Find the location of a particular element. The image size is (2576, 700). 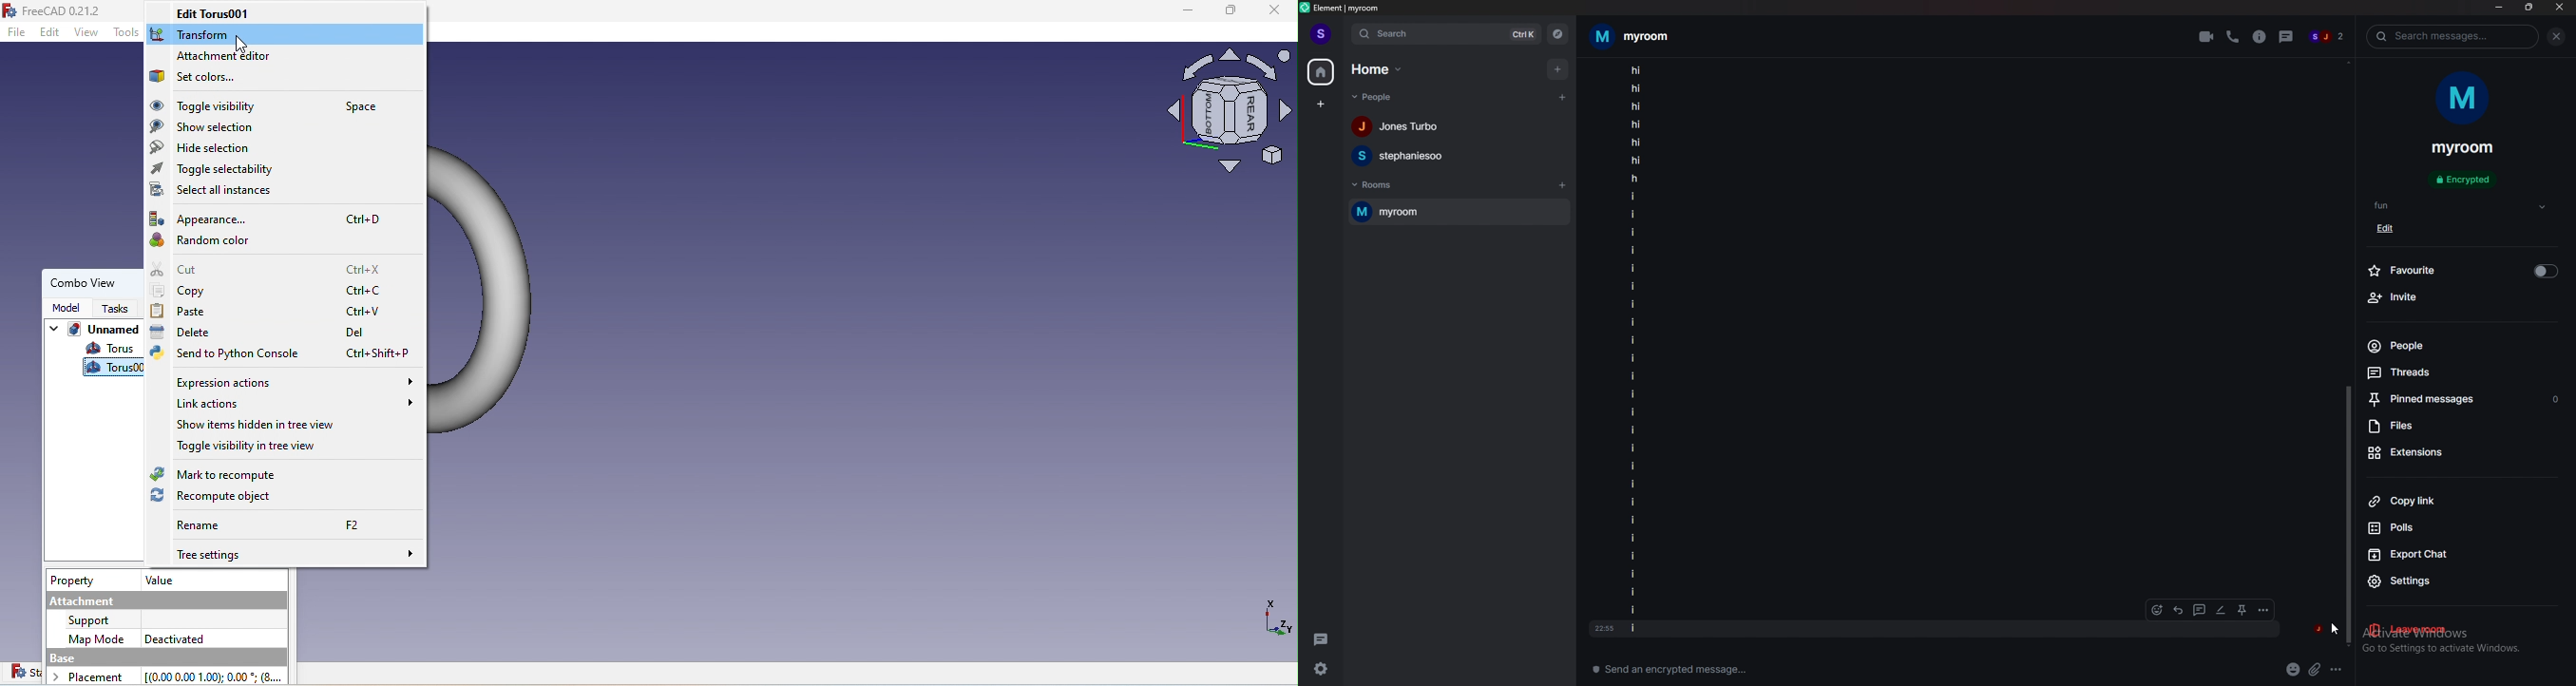

options is located at coordinates (2262, 610).